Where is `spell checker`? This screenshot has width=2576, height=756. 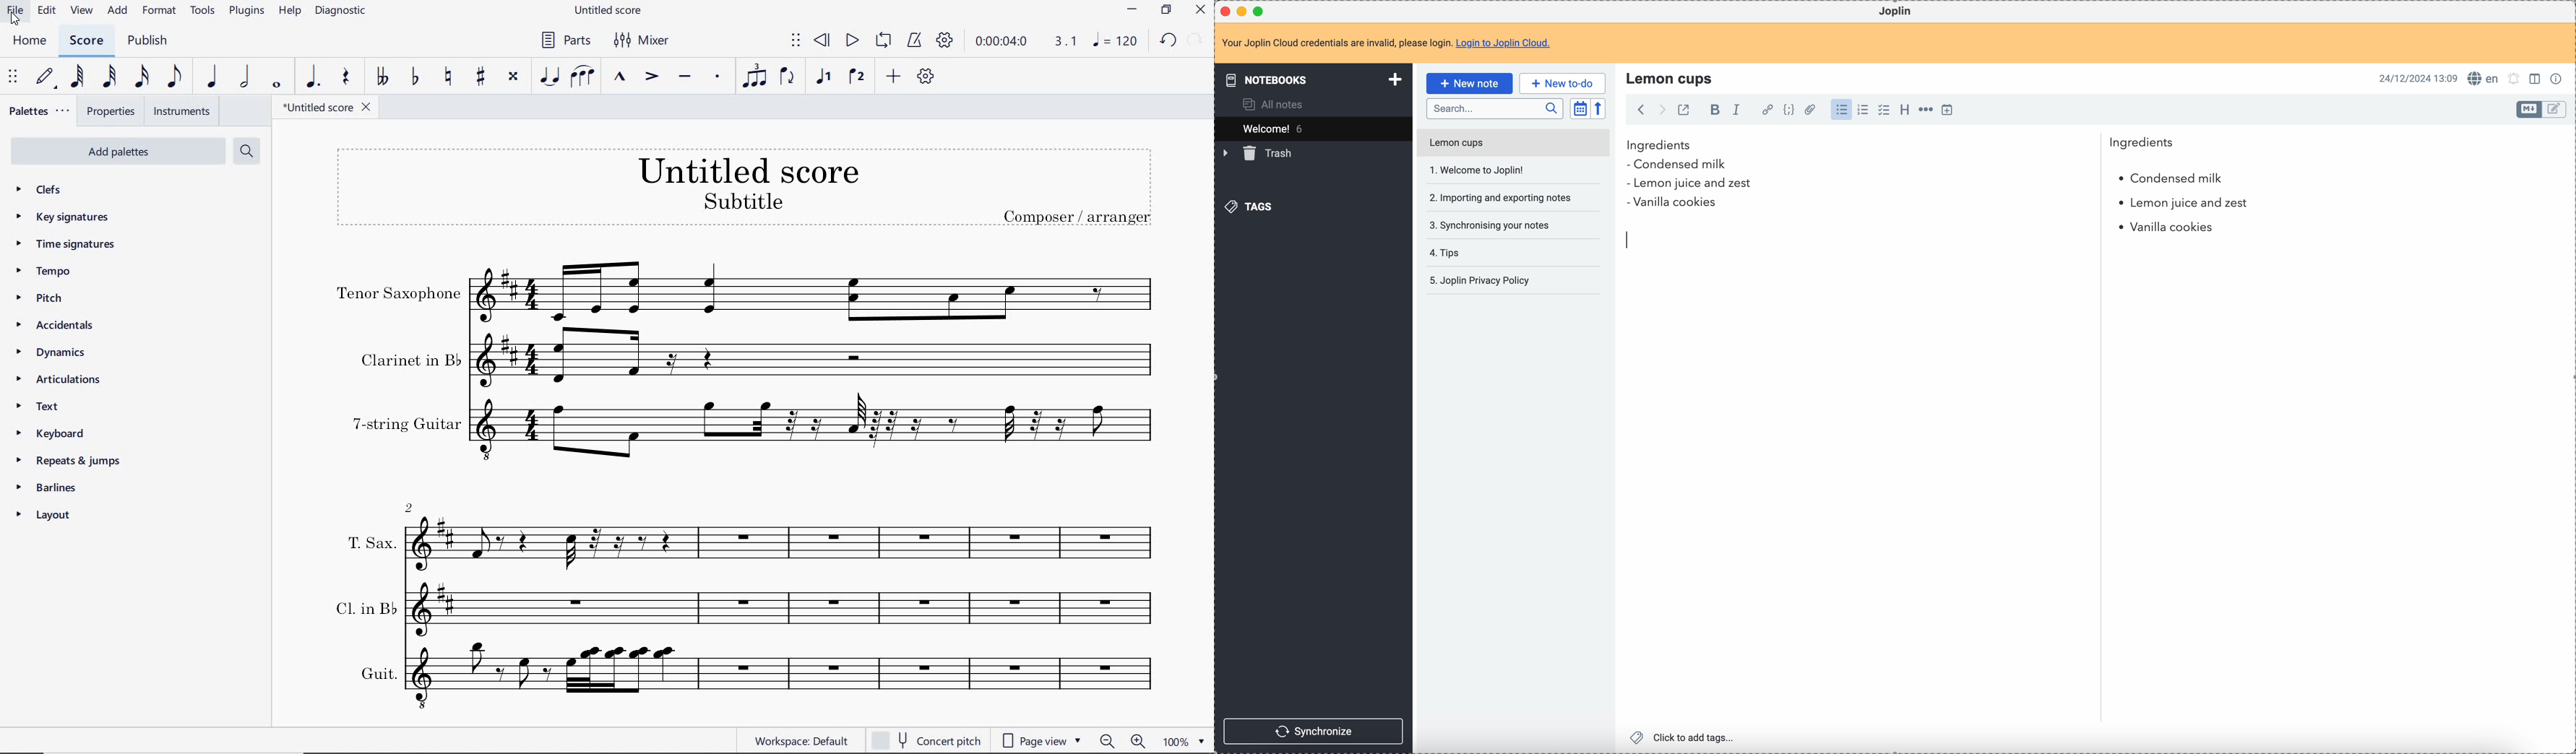
spell checker is located at coordinates (2487, 78).